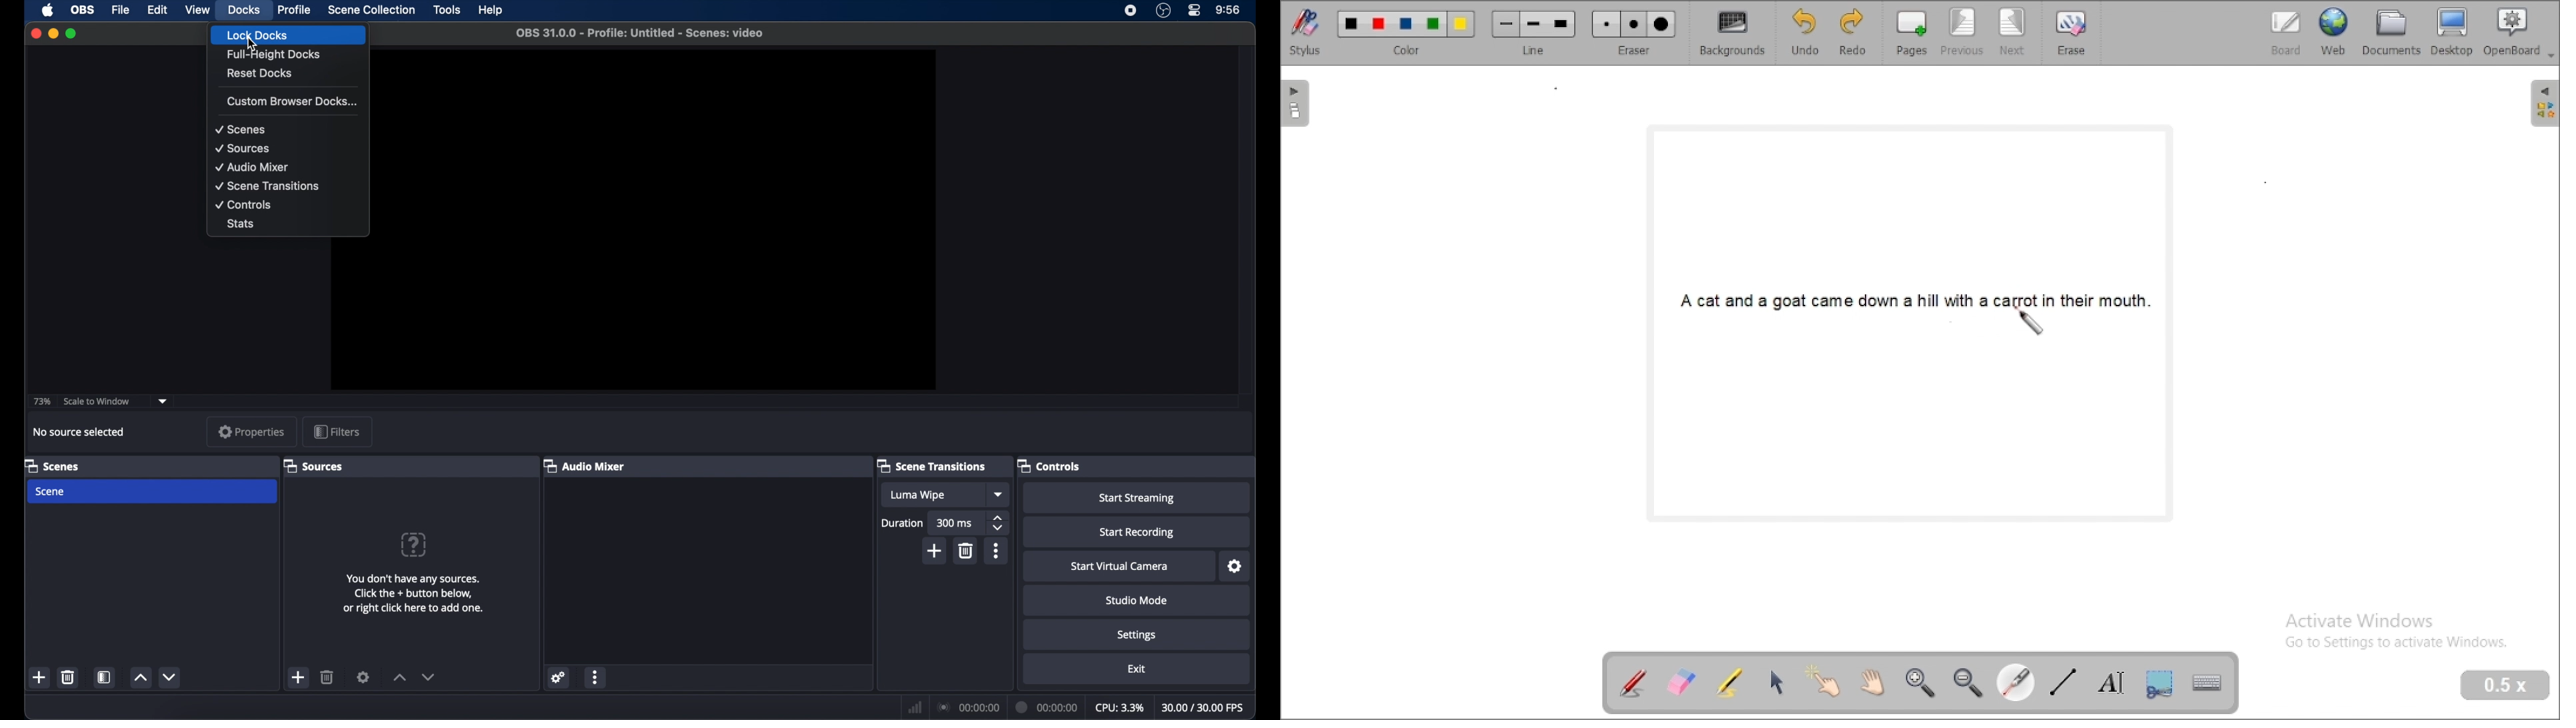 The width and height of the screenshot is (2576, 728). I want to click on time, so click(1228, 10).